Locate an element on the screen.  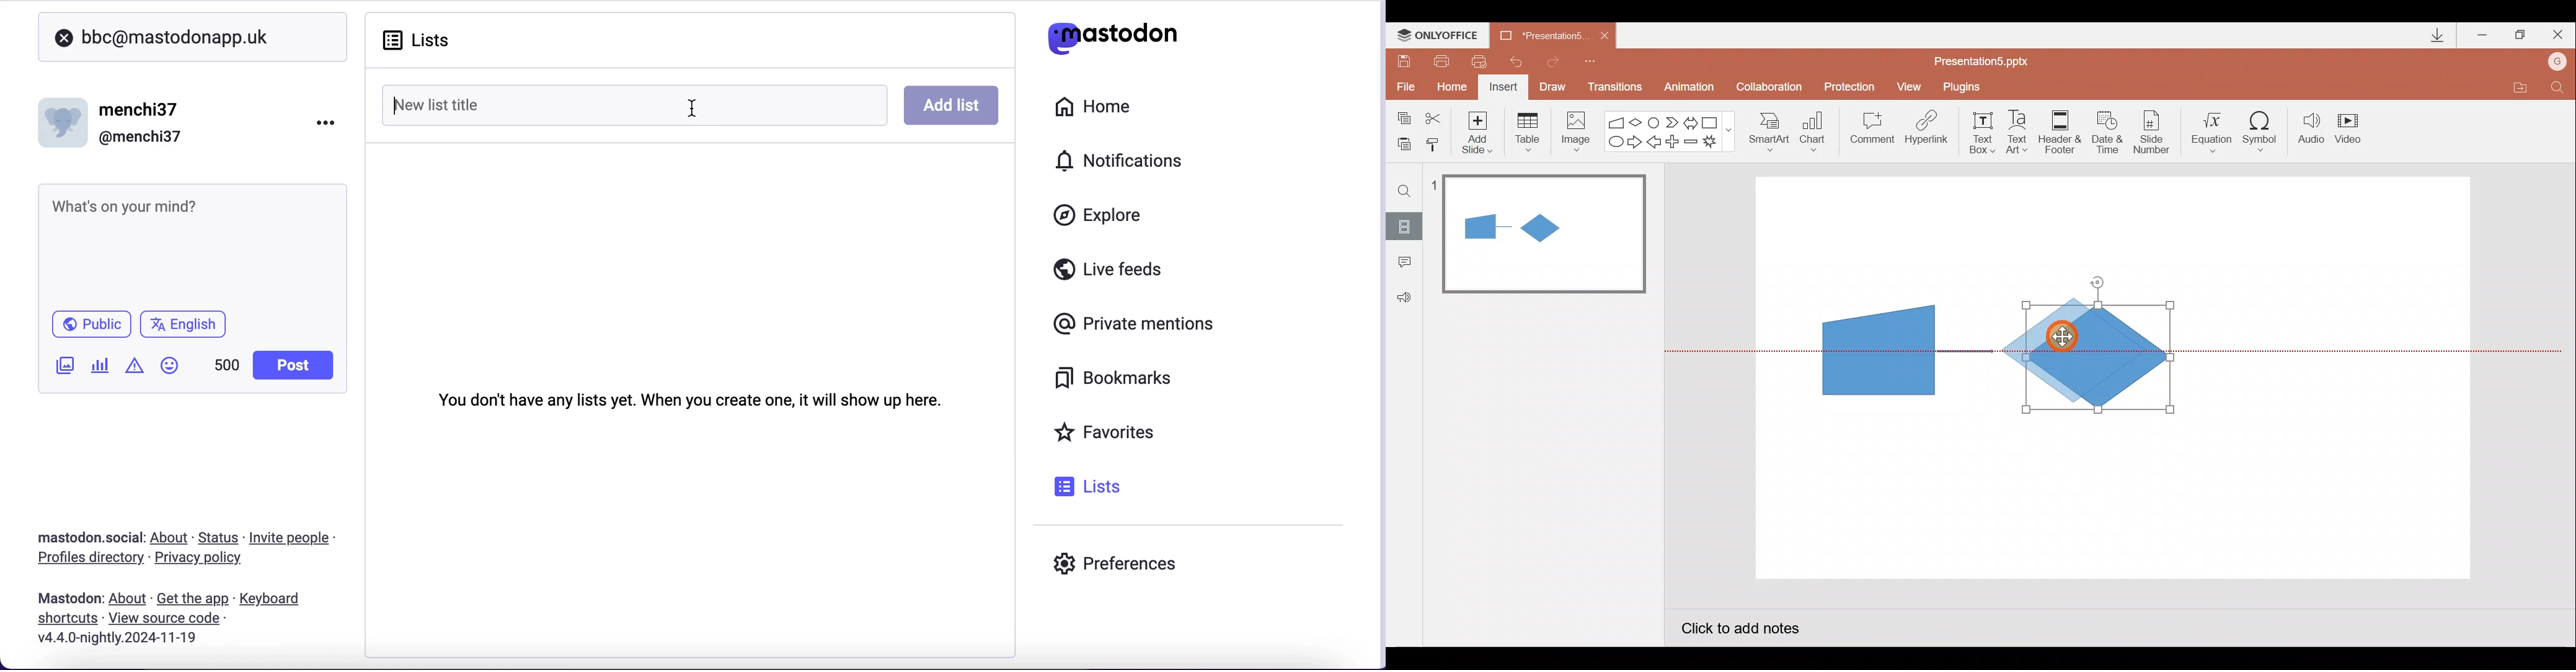
scroll bar is located at coordinates (1379, 333).